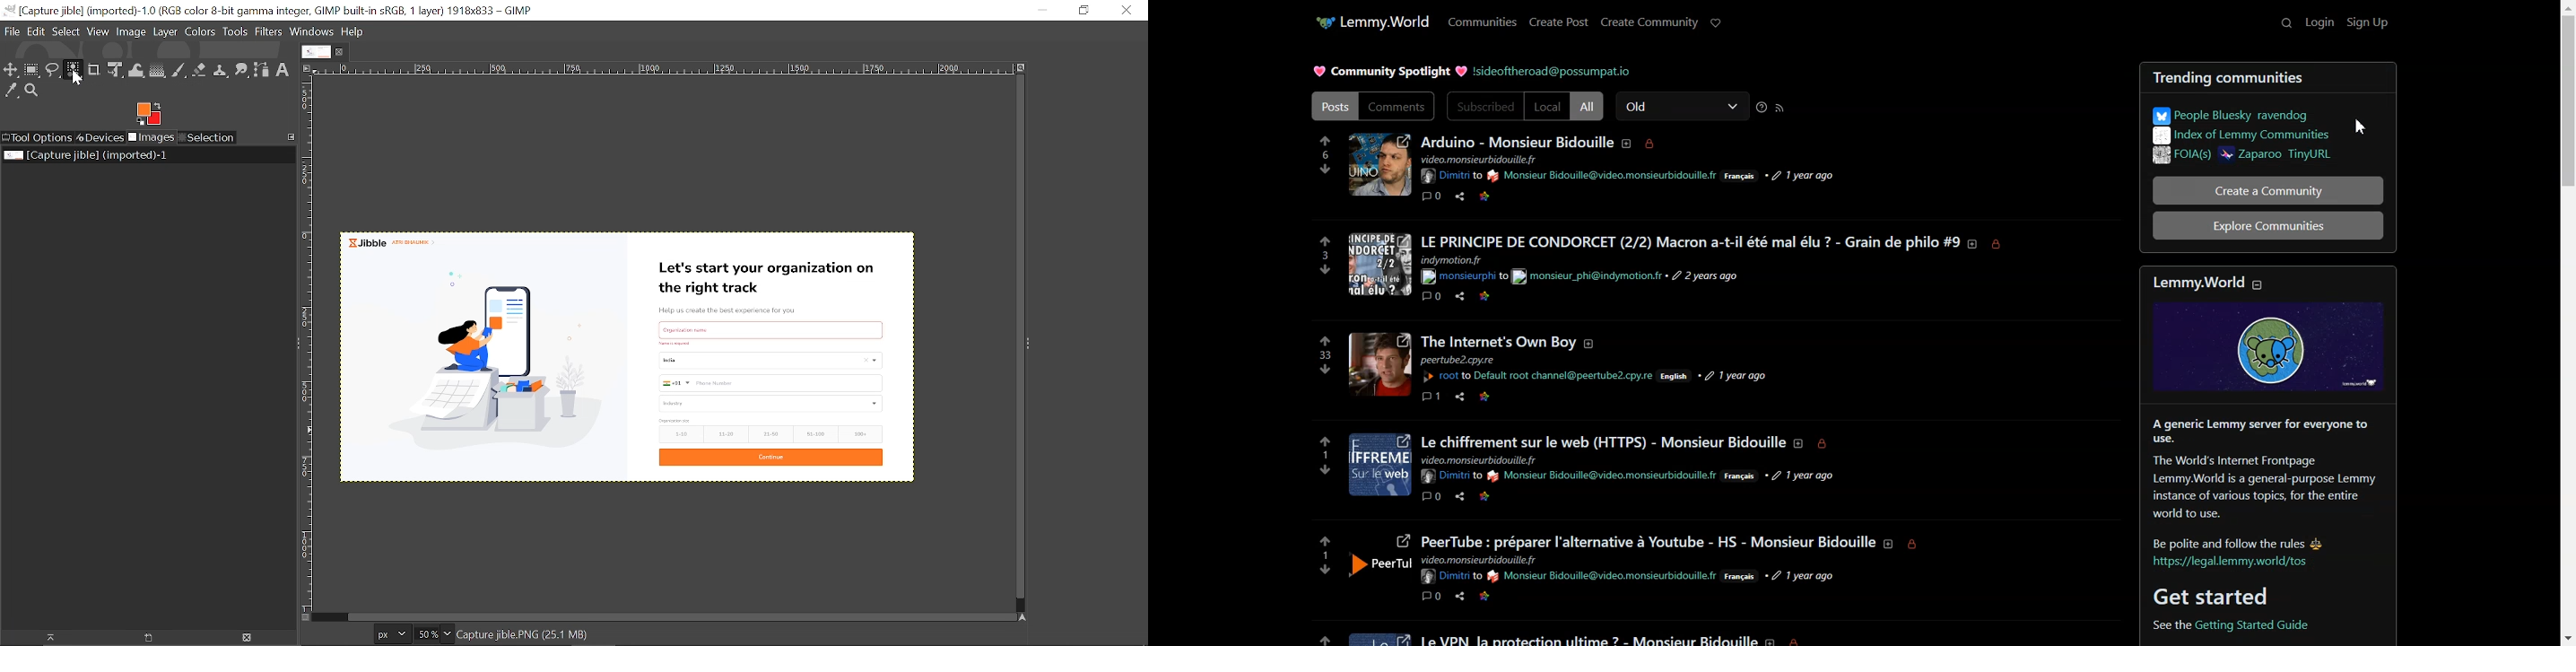 The width and height of the screenshot is (2576, 672). I want to click on Francais, so click(1745, 477).